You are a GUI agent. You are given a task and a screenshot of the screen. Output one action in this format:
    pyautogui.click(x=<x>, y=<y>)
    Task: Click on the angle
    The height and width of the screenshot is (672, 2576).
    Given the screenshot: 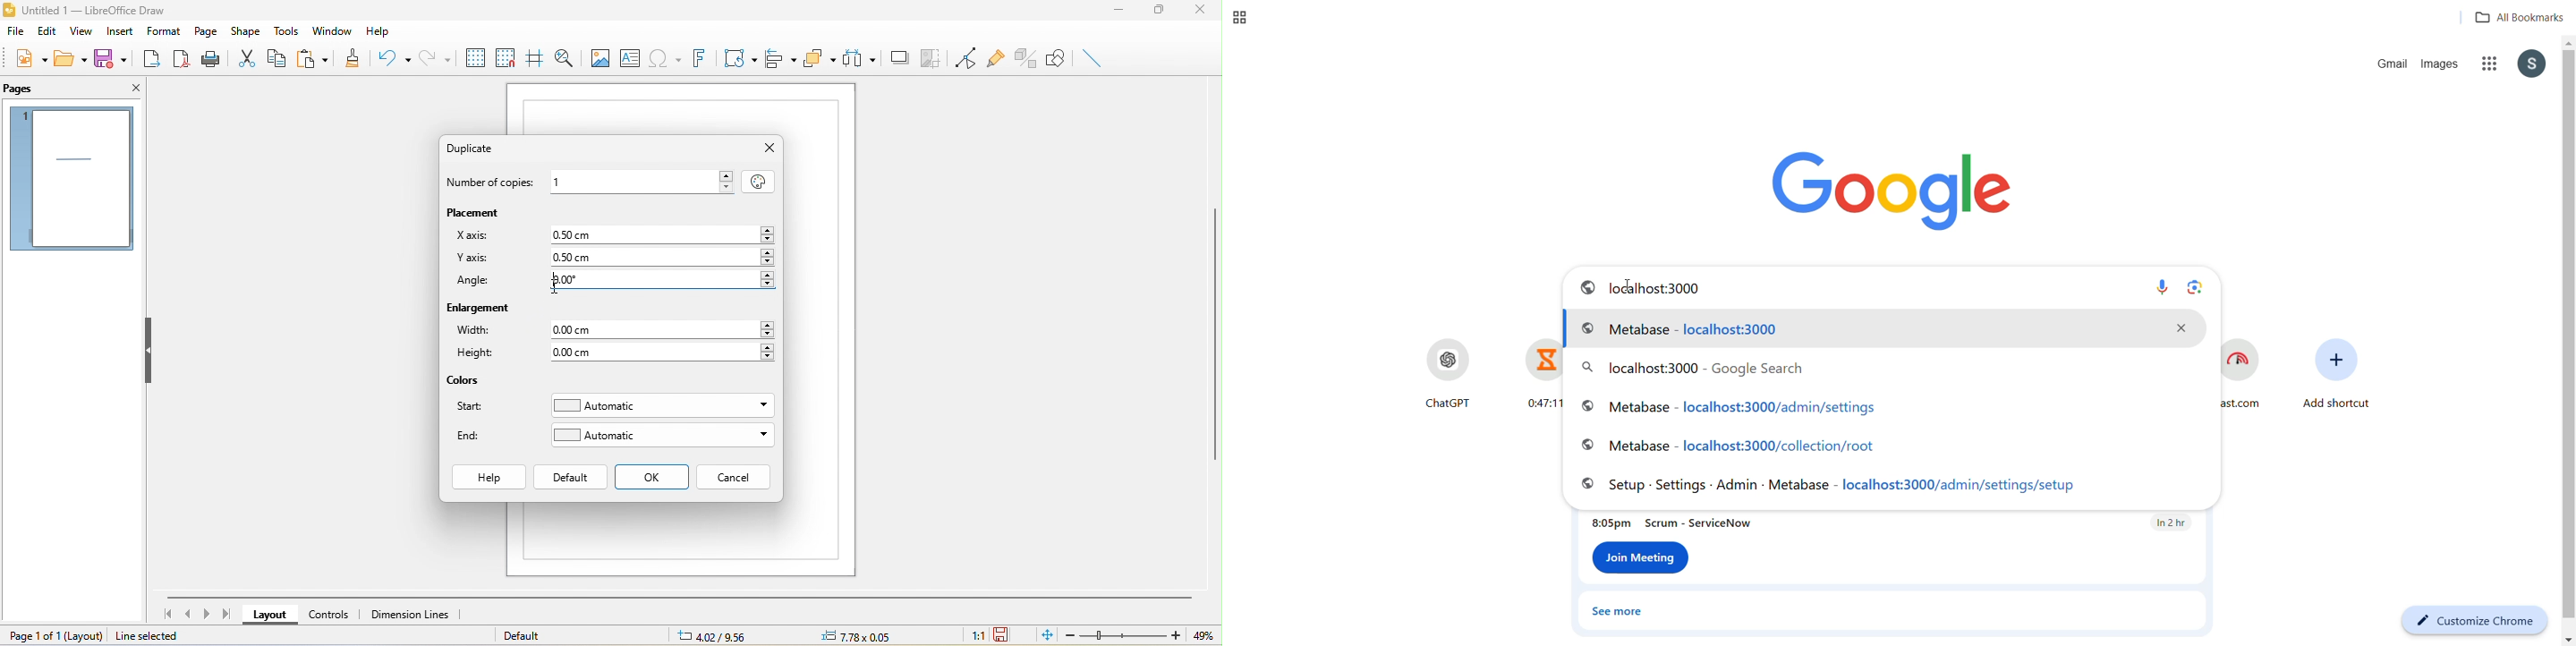 What is the action you would take?
    pyautogui.click(x=475, y=283)
    